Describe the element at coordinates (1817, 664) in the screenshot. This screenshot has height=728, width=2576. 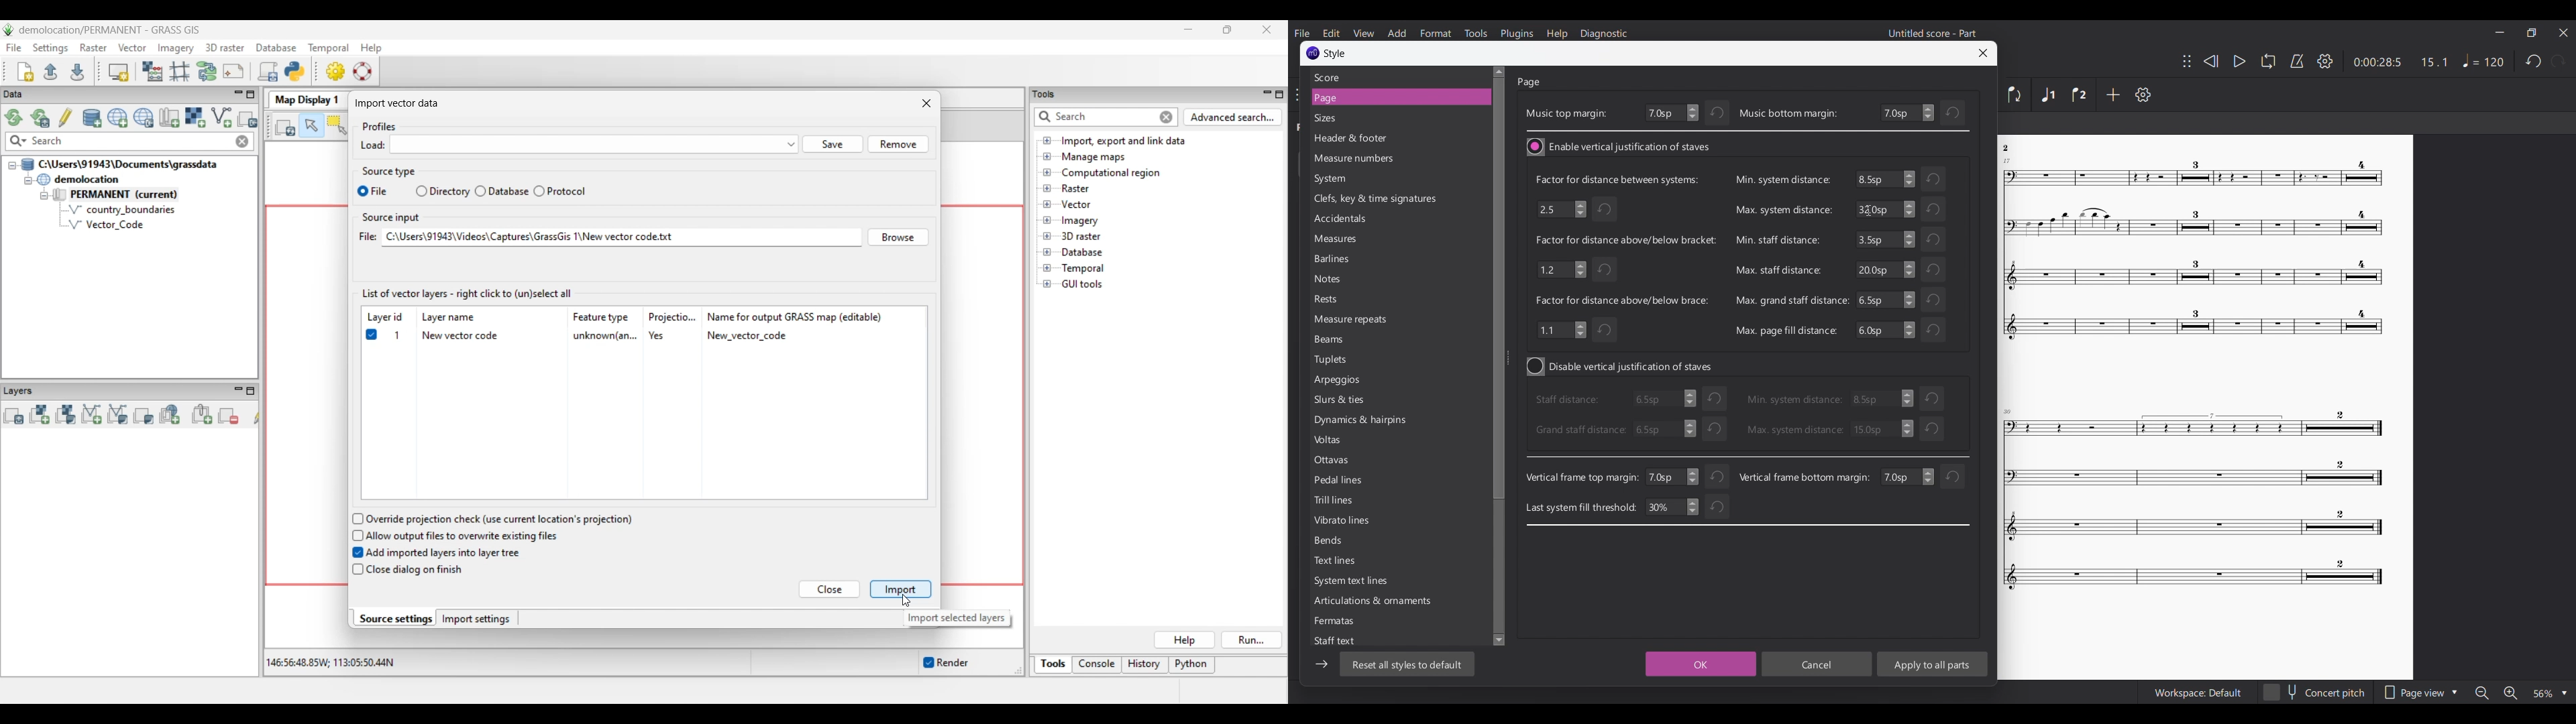
I see `Cancel` at that location.